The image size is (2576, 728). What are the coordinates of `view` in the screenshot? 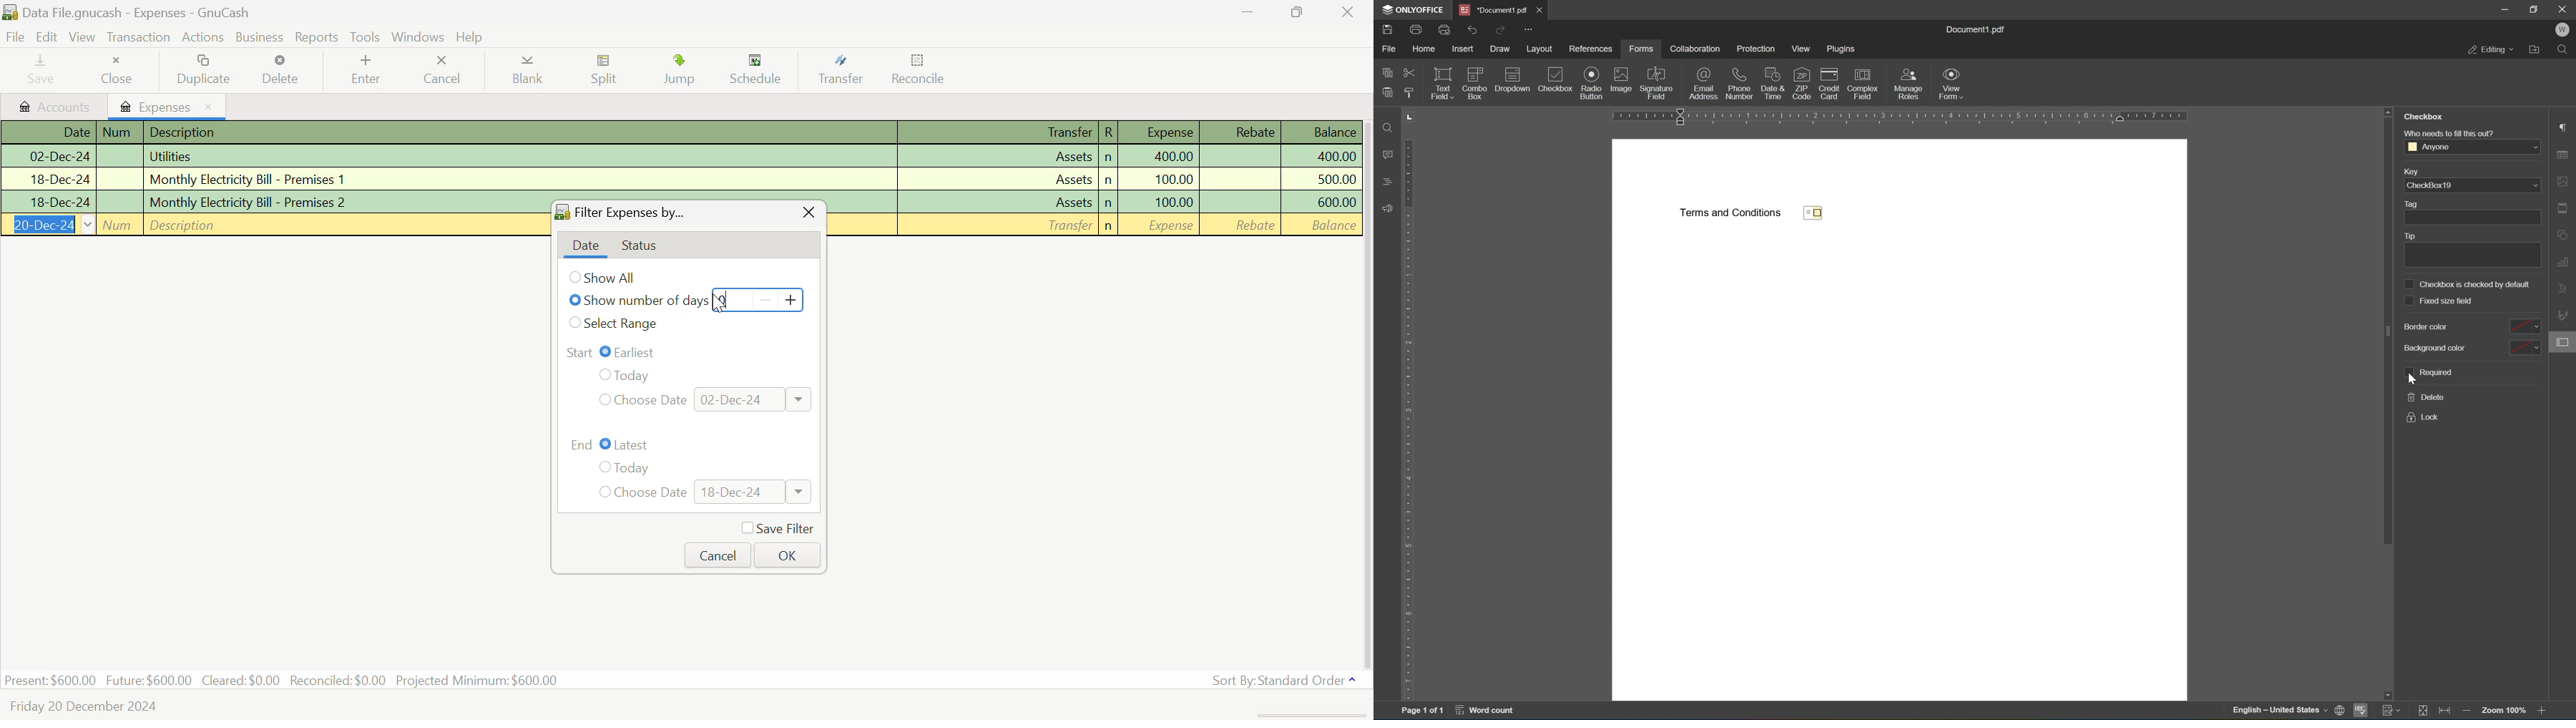 It's located at (1802, 49).